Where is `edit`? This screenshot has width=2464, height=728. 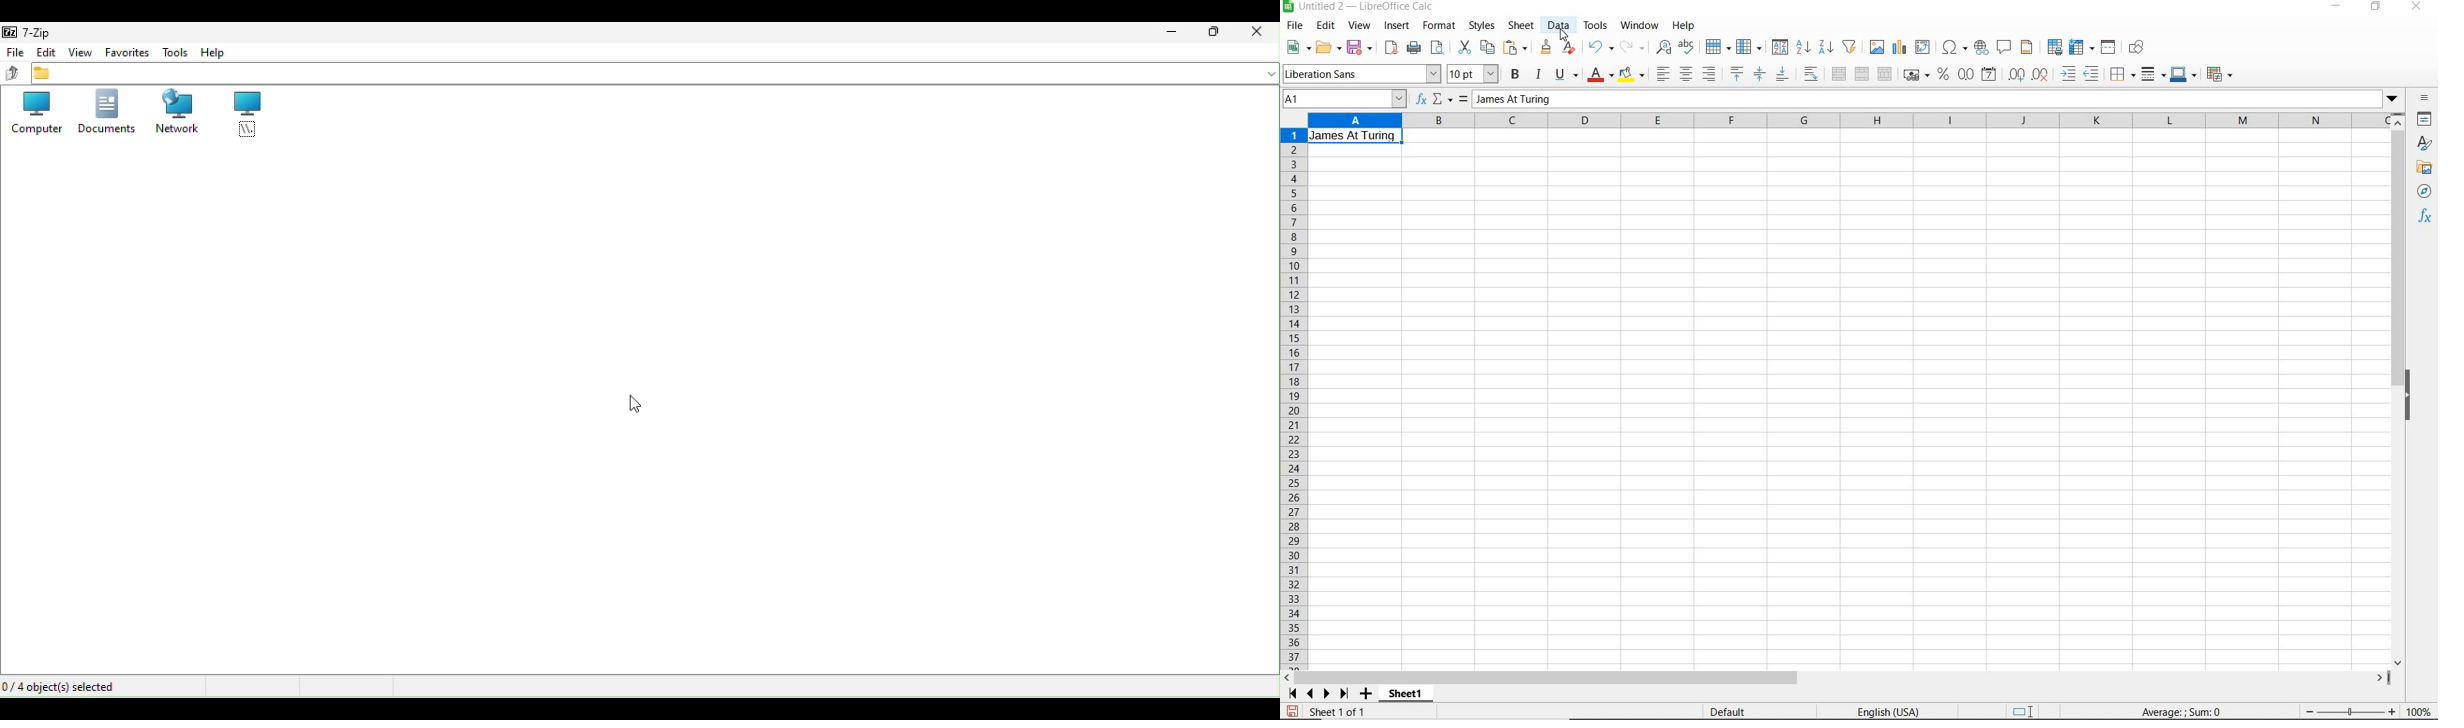 edit is located at coordinates (47, 52).